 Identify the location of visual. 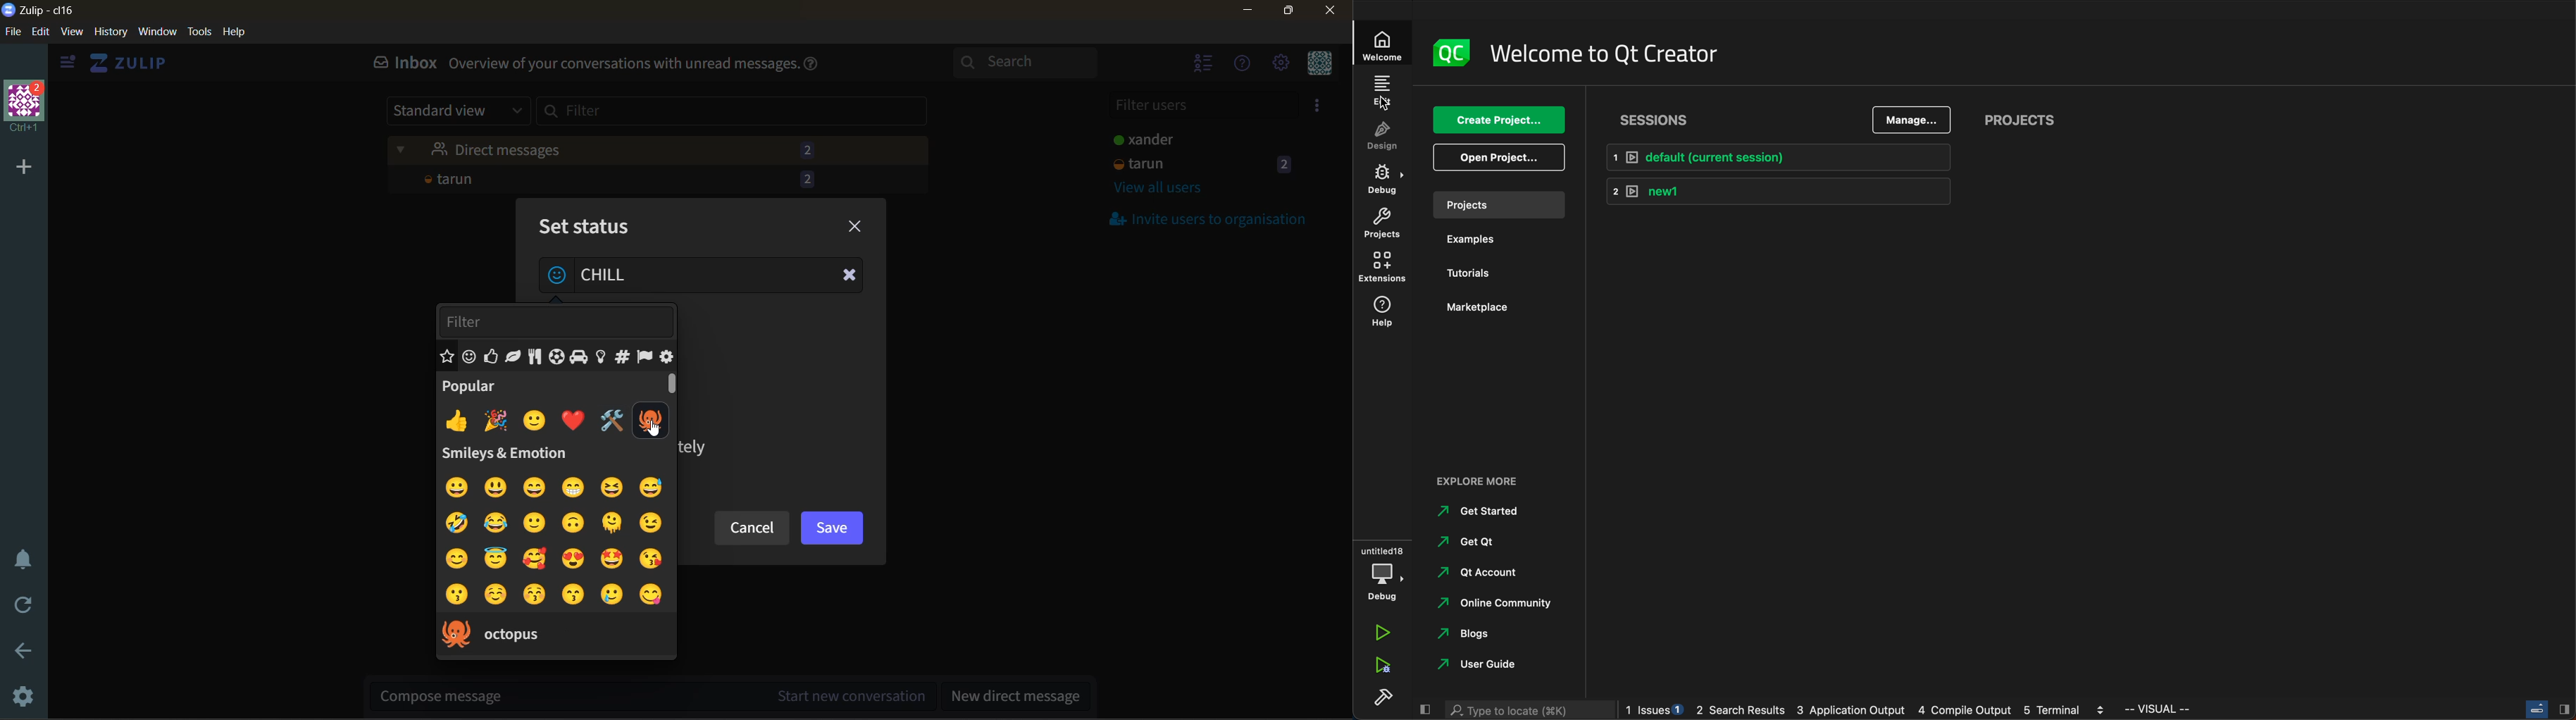
(2161, 710).